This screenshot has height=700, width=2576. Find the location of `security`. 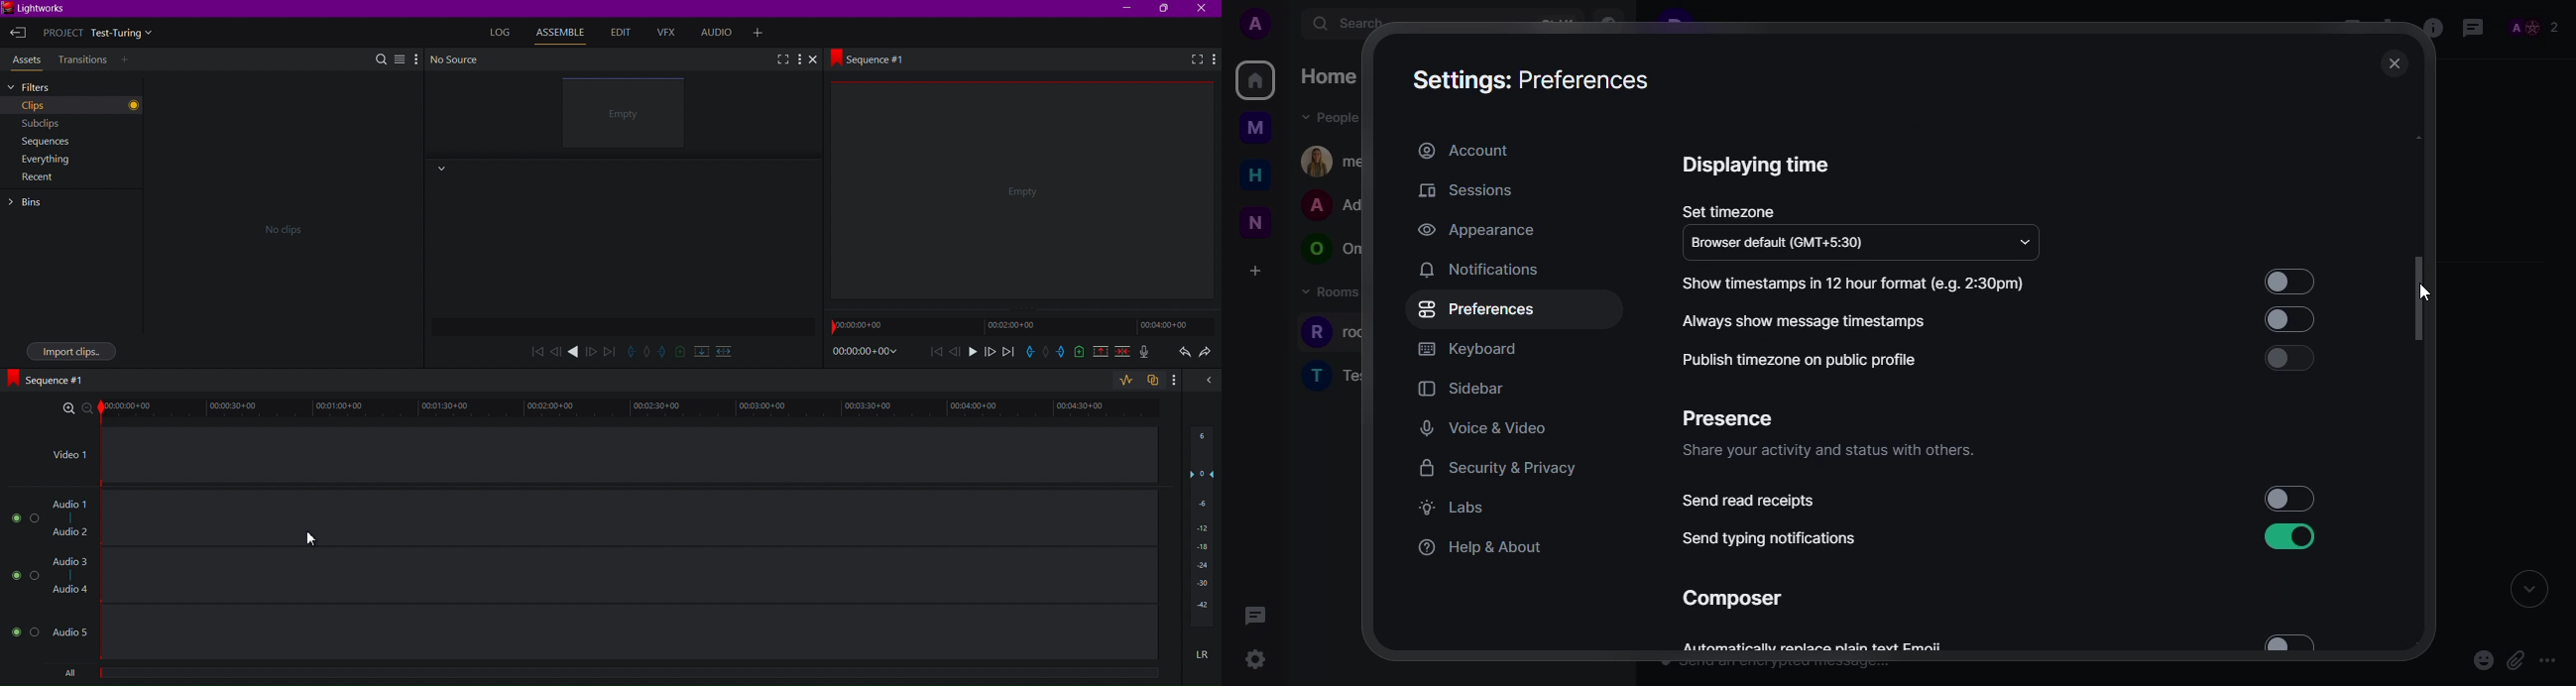

security is located at coordinates (1498, 468).